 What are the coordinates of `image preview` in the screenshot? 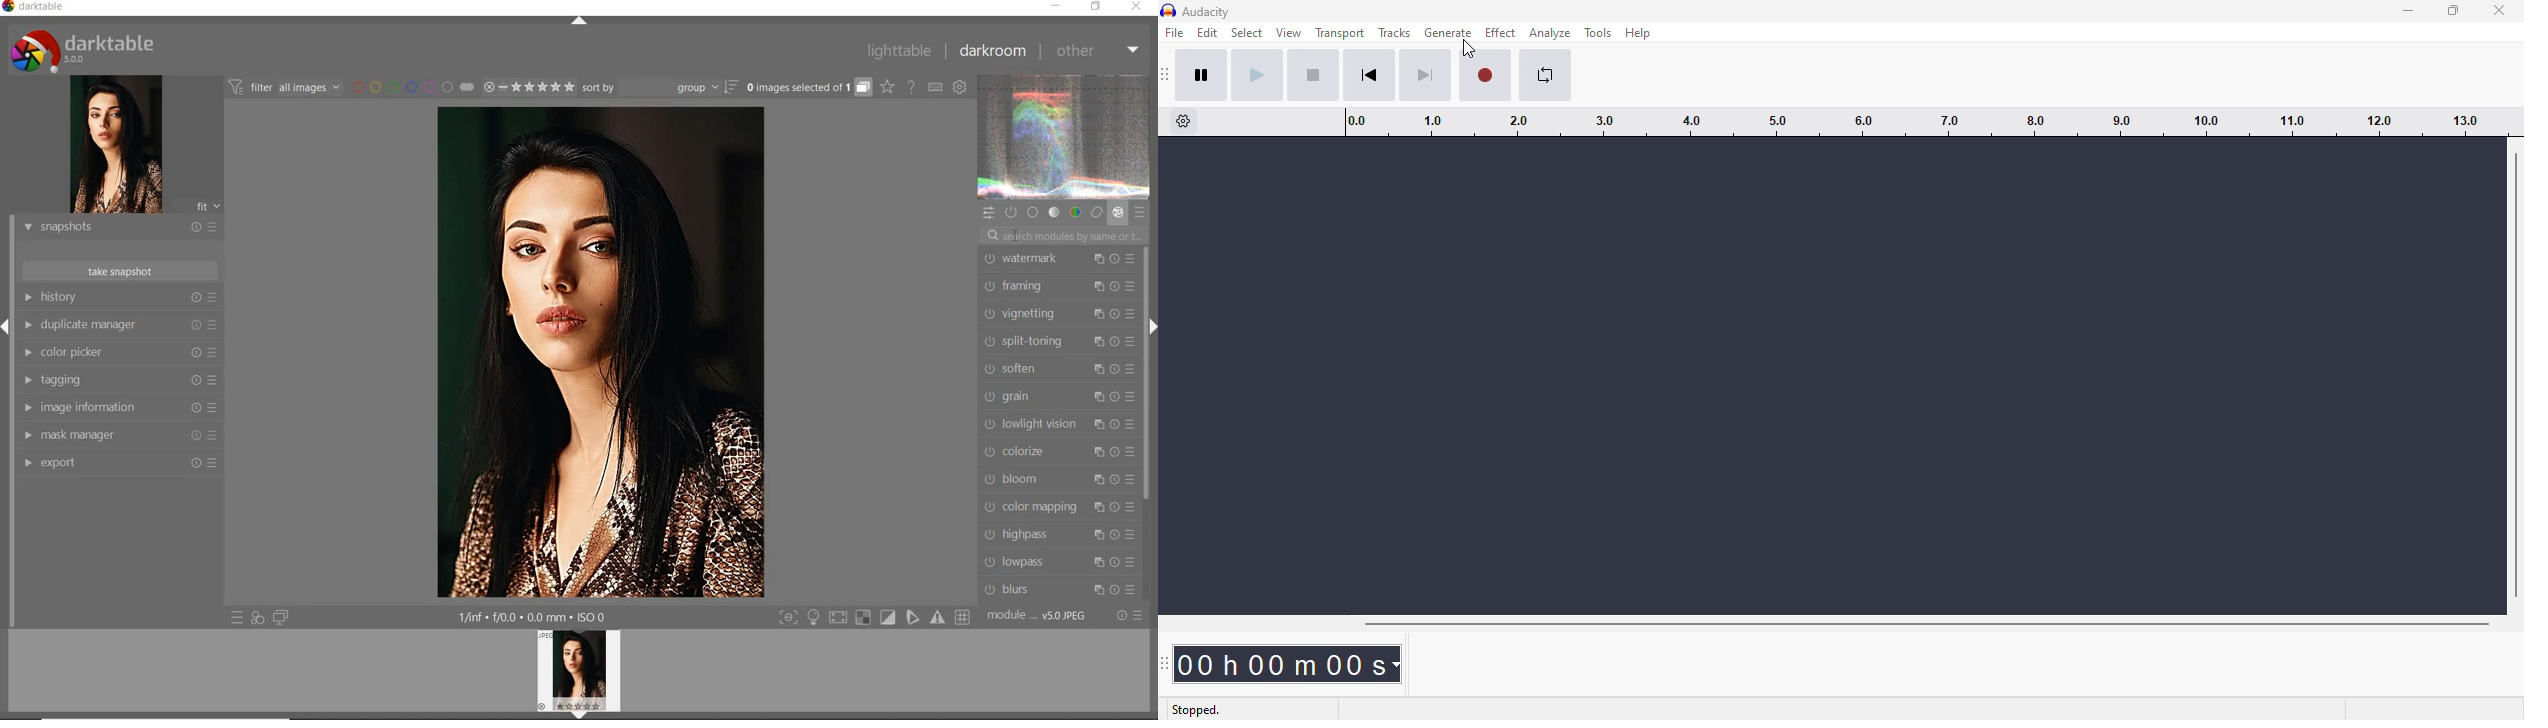 It's located at (111, 144).